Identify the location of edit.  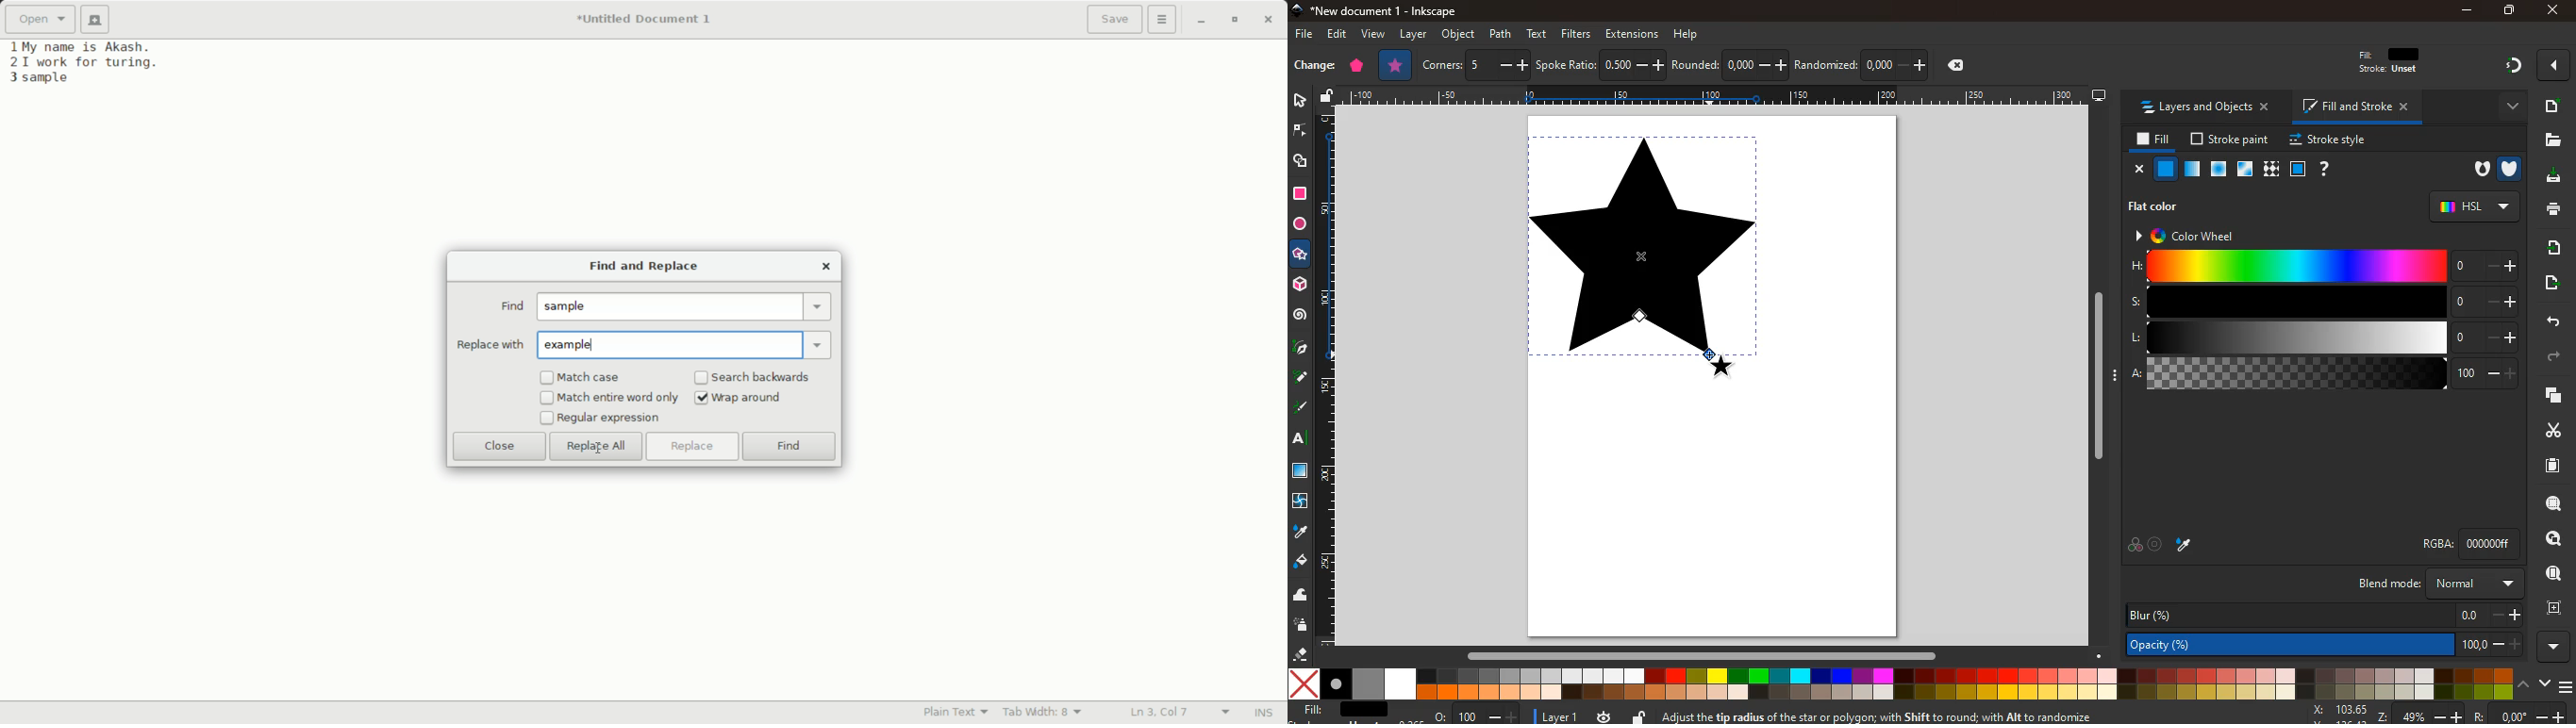
(1338, 35).